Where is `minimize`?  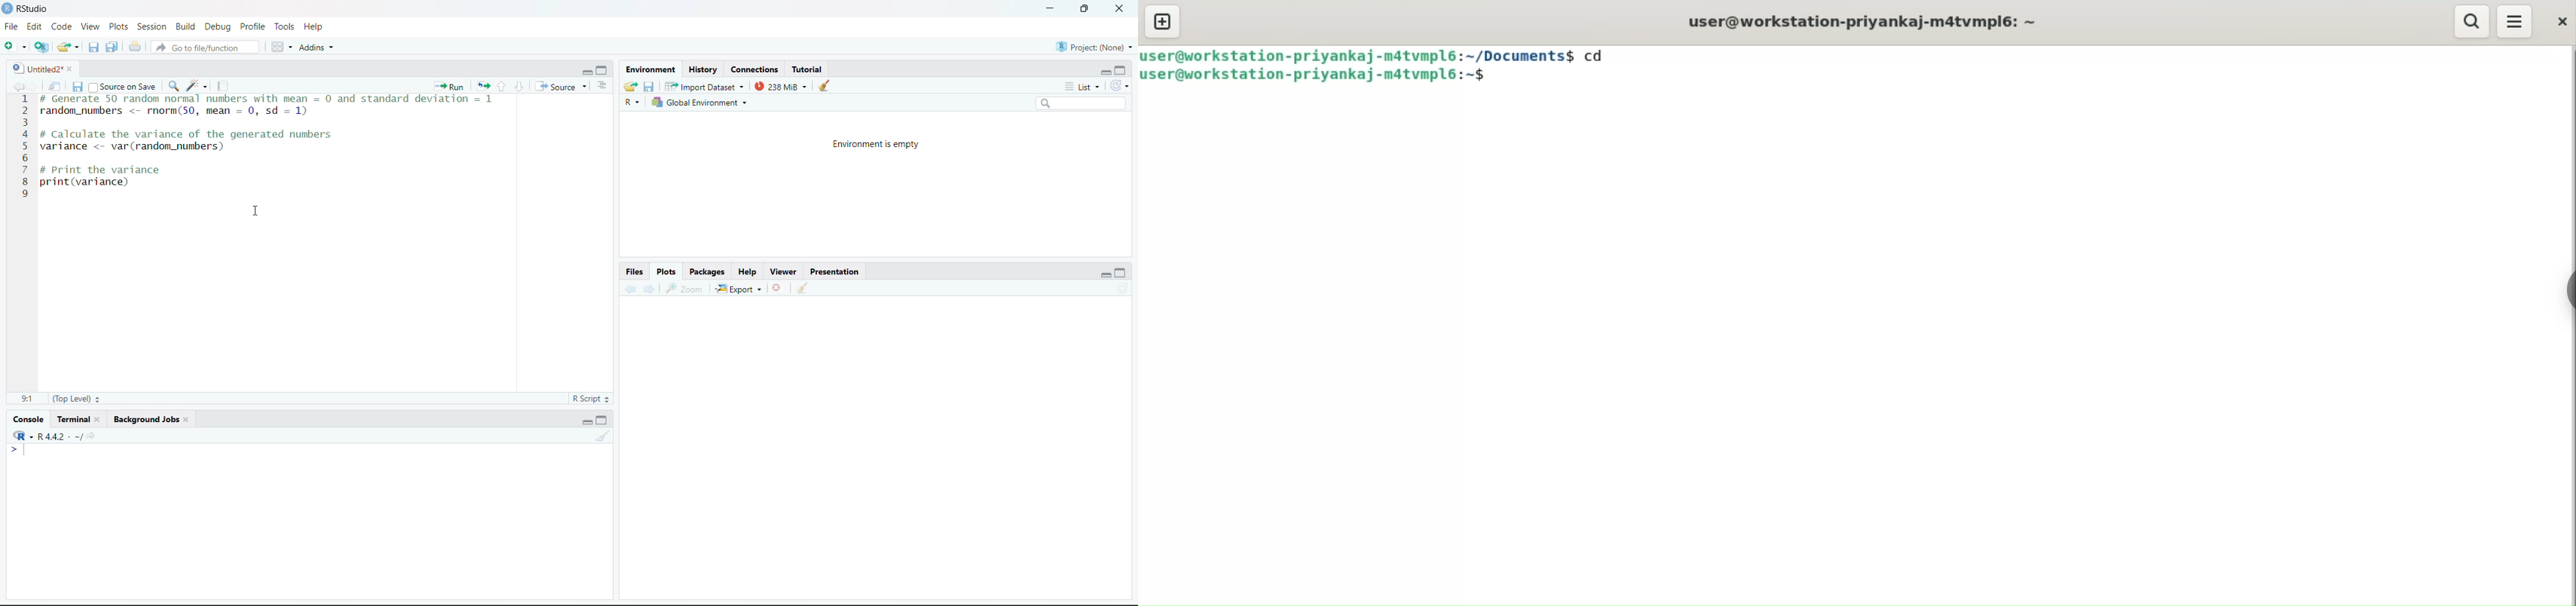 minimize is located at coordinates (1105, 276).